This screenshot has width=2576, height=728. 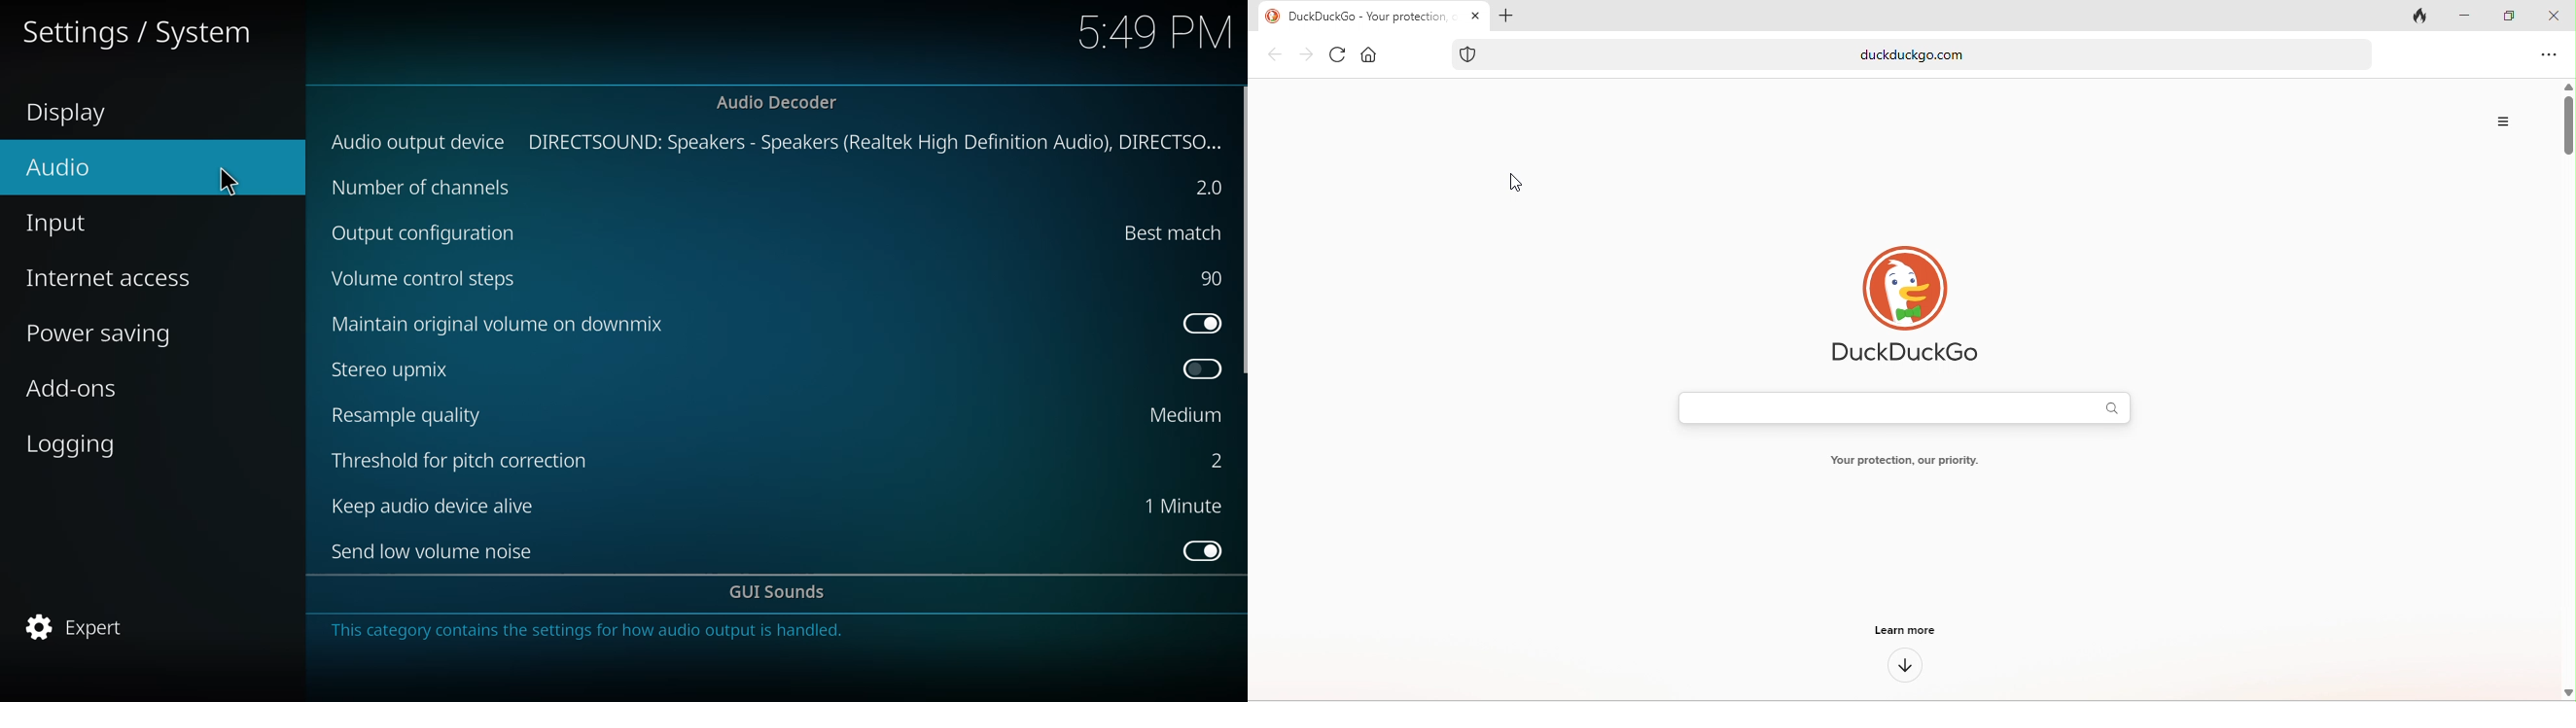 I want to click on keep audio device alive, so click(x=439, y=506).